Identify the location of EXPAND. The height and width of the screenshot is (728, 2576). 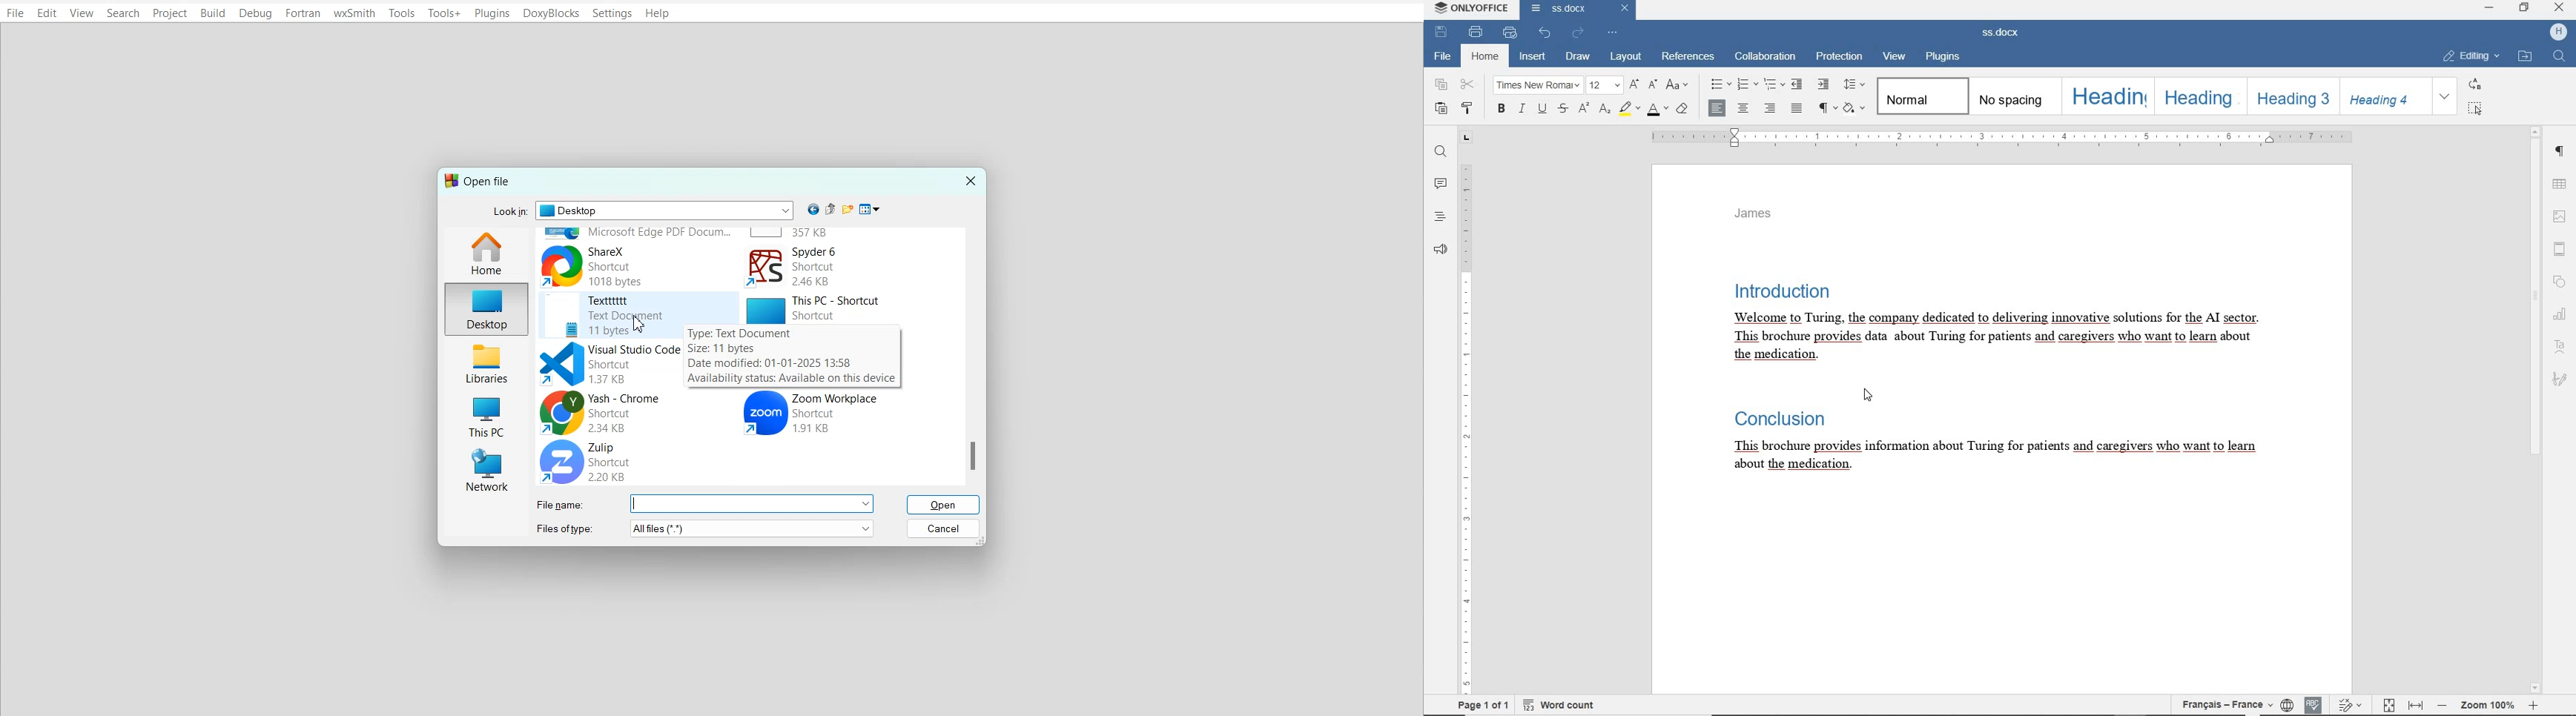
(2446, 97).